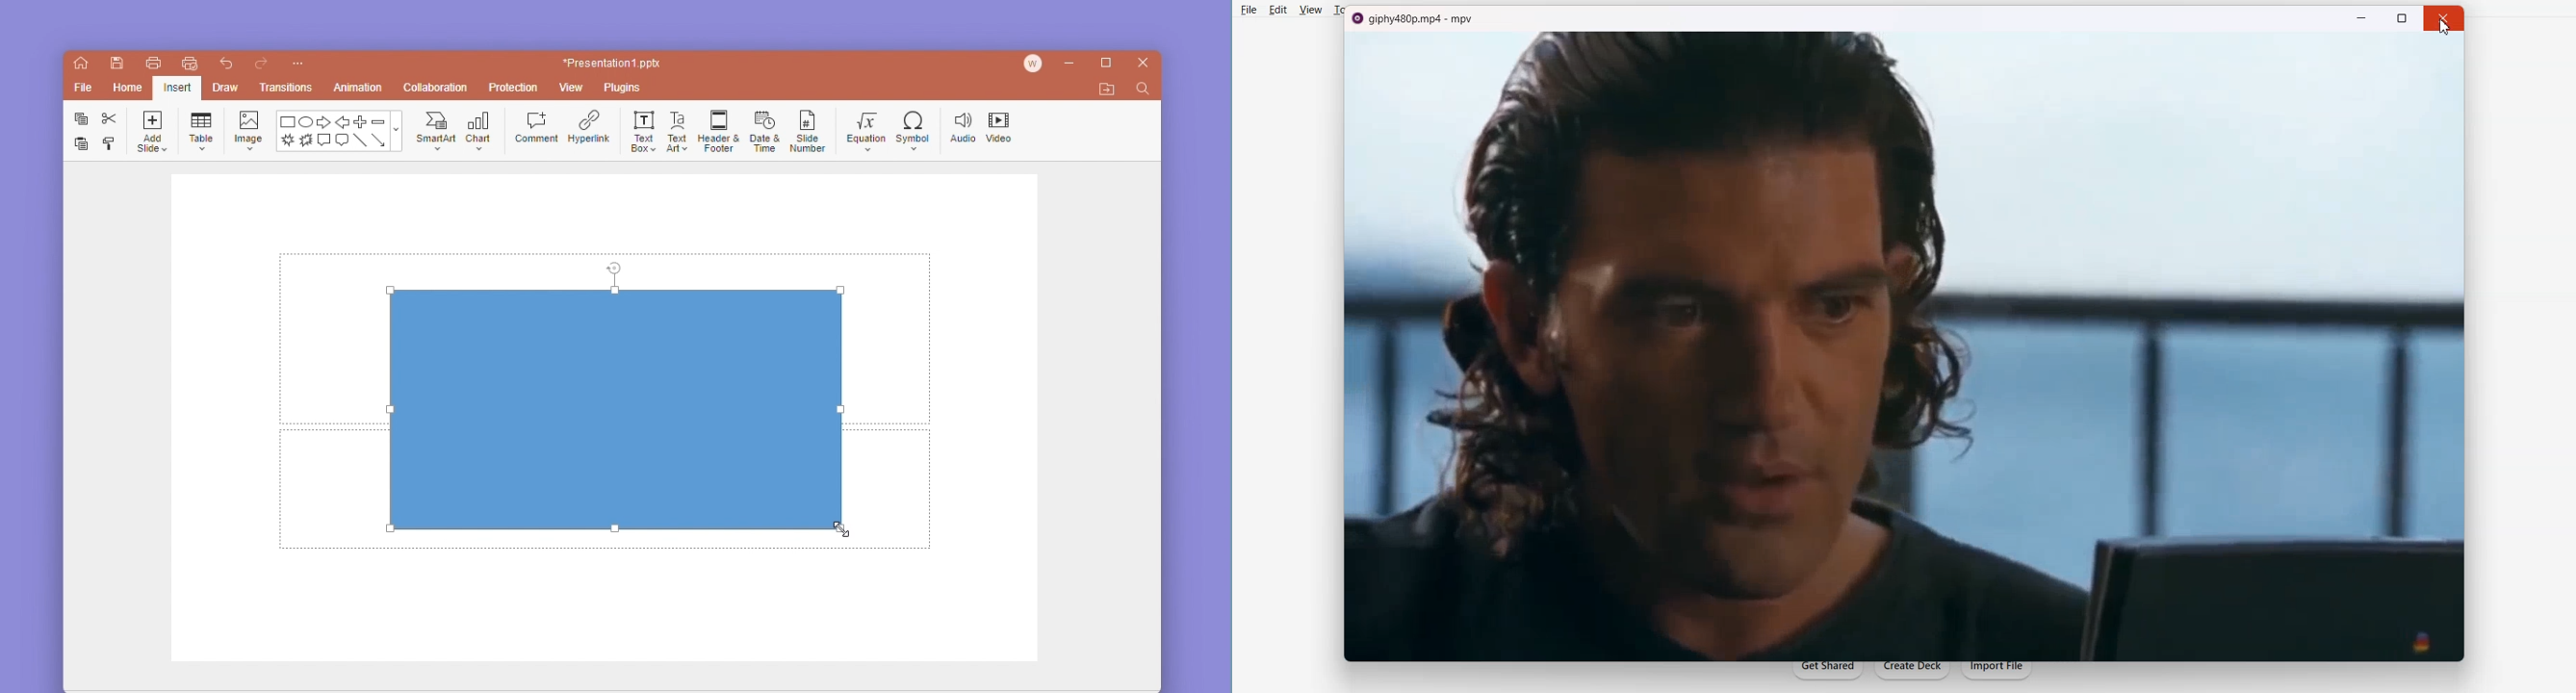 This screenshot has width=2576, height=700. What do you see at coordinates (437, 130) in the screenshot?
I see `smartart` at bounding box center [437, 130].